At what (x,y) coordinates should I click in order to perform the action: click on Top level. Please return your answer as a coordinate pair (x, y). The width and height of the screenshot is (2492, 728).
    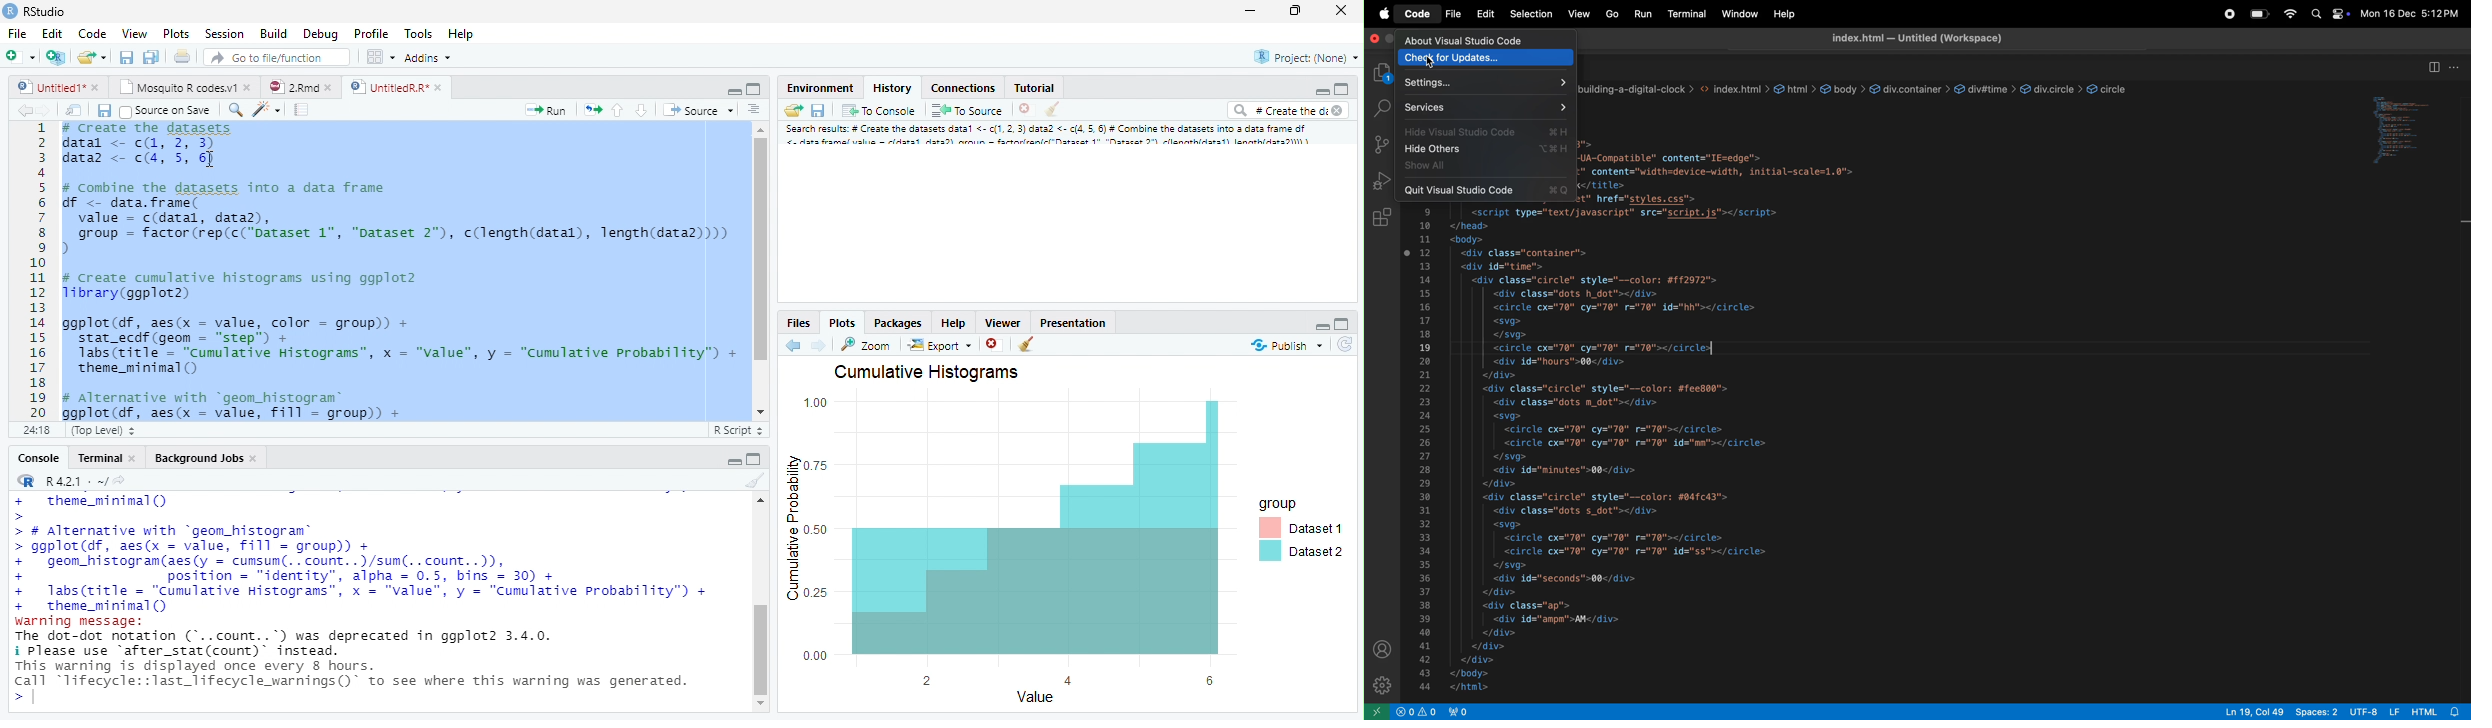
    Looking at the image, I should click on (105, 428).